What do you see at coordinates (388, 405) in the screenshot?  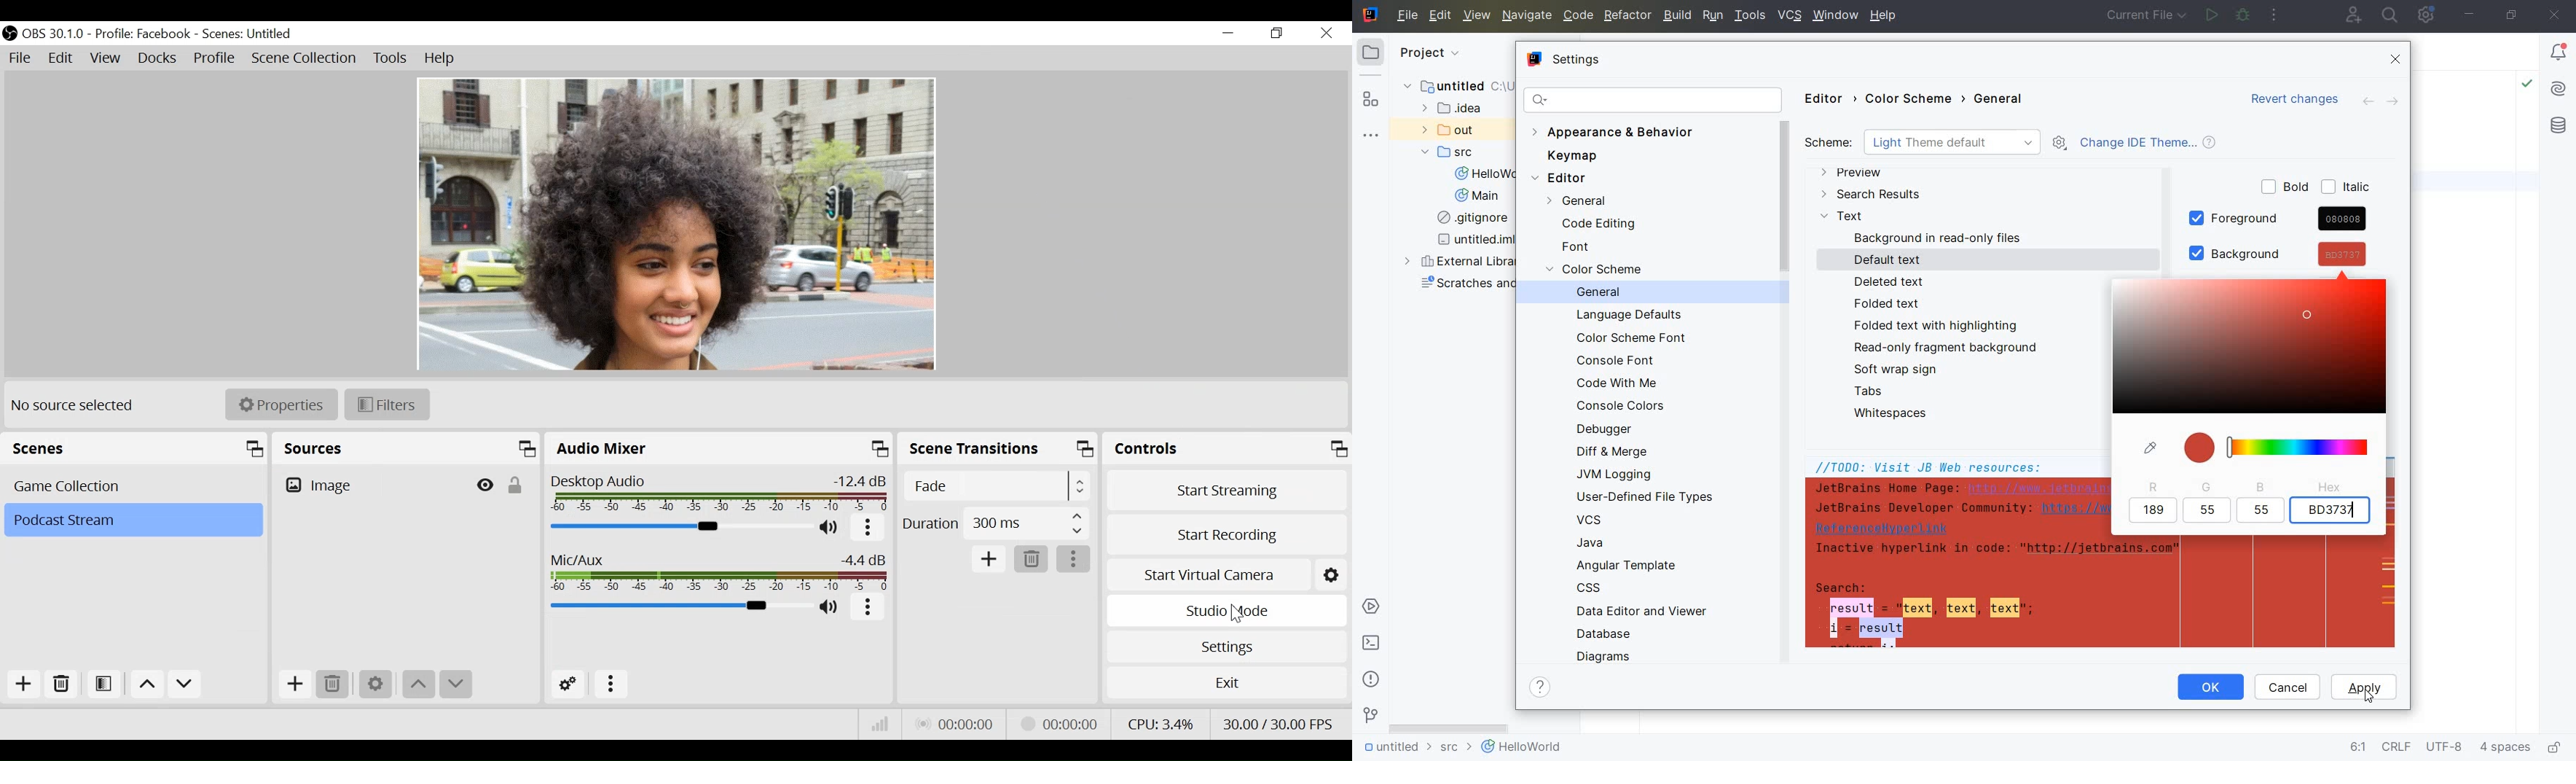 I see `Filters` at bounding box center [388, 405].